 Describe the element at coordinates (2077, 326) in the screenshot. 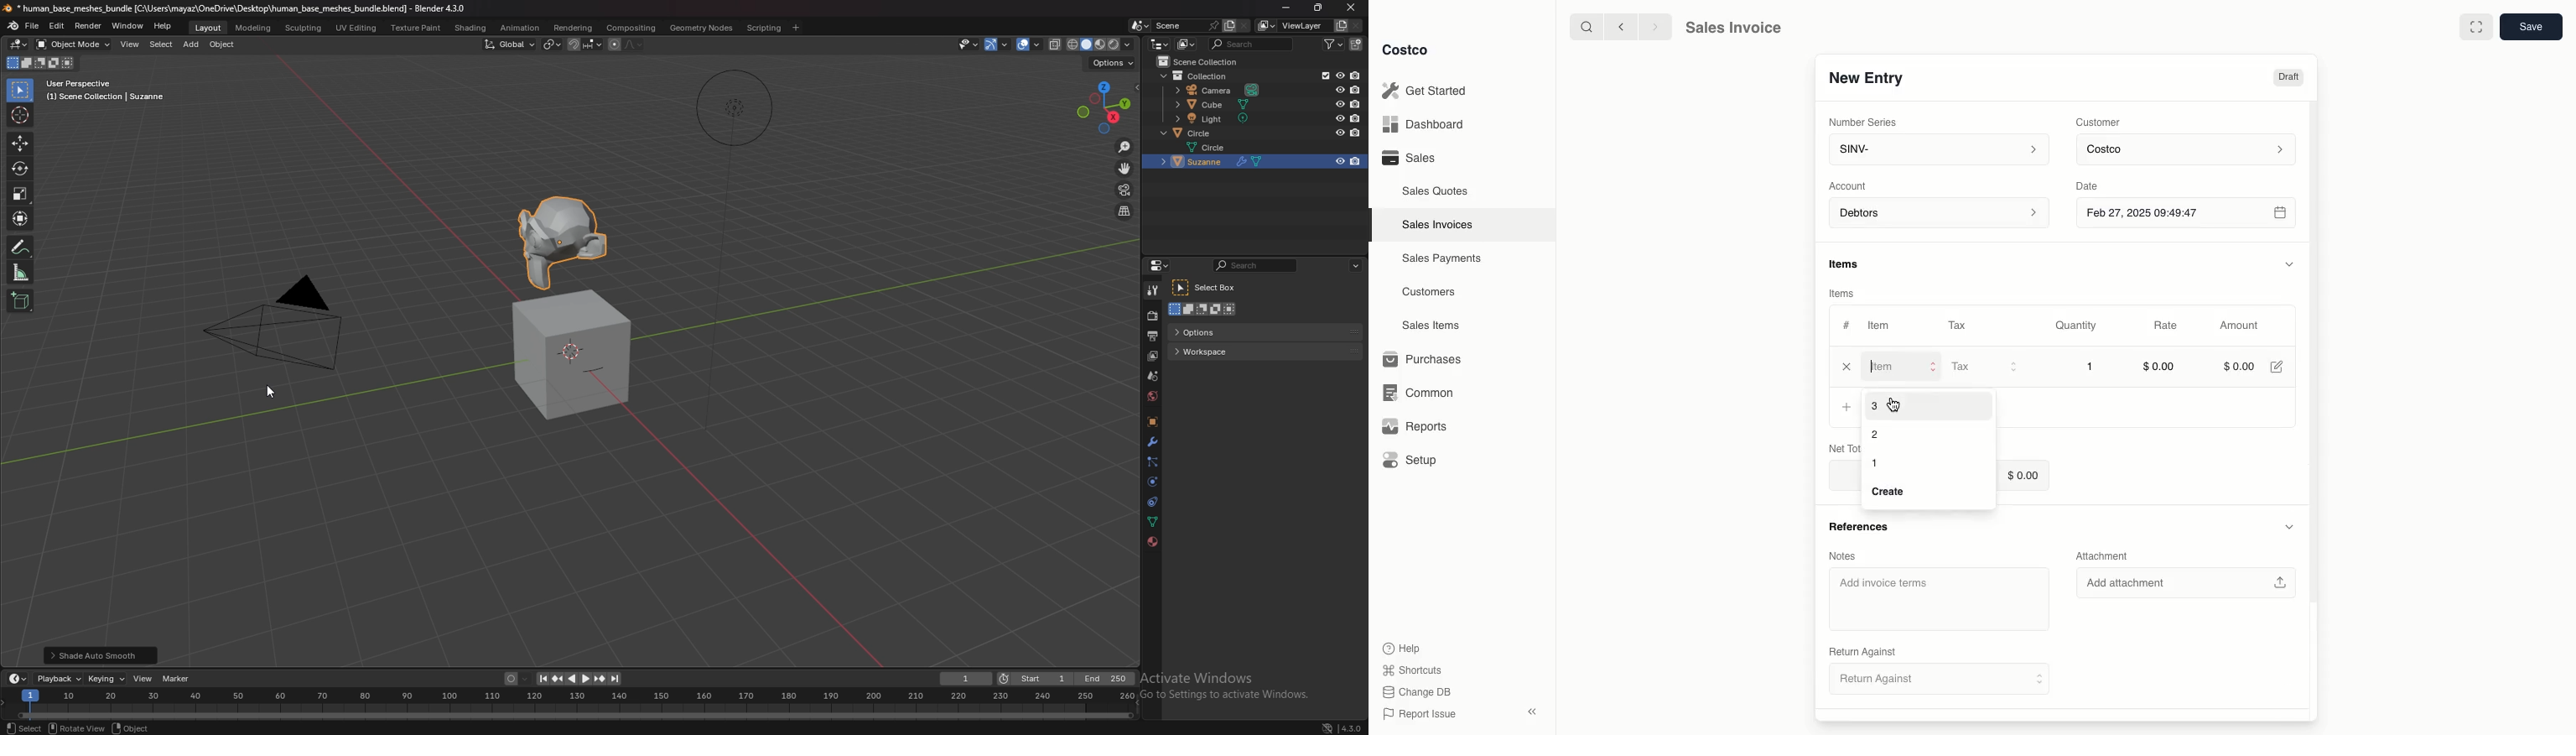

I see `Quantity` at that location.